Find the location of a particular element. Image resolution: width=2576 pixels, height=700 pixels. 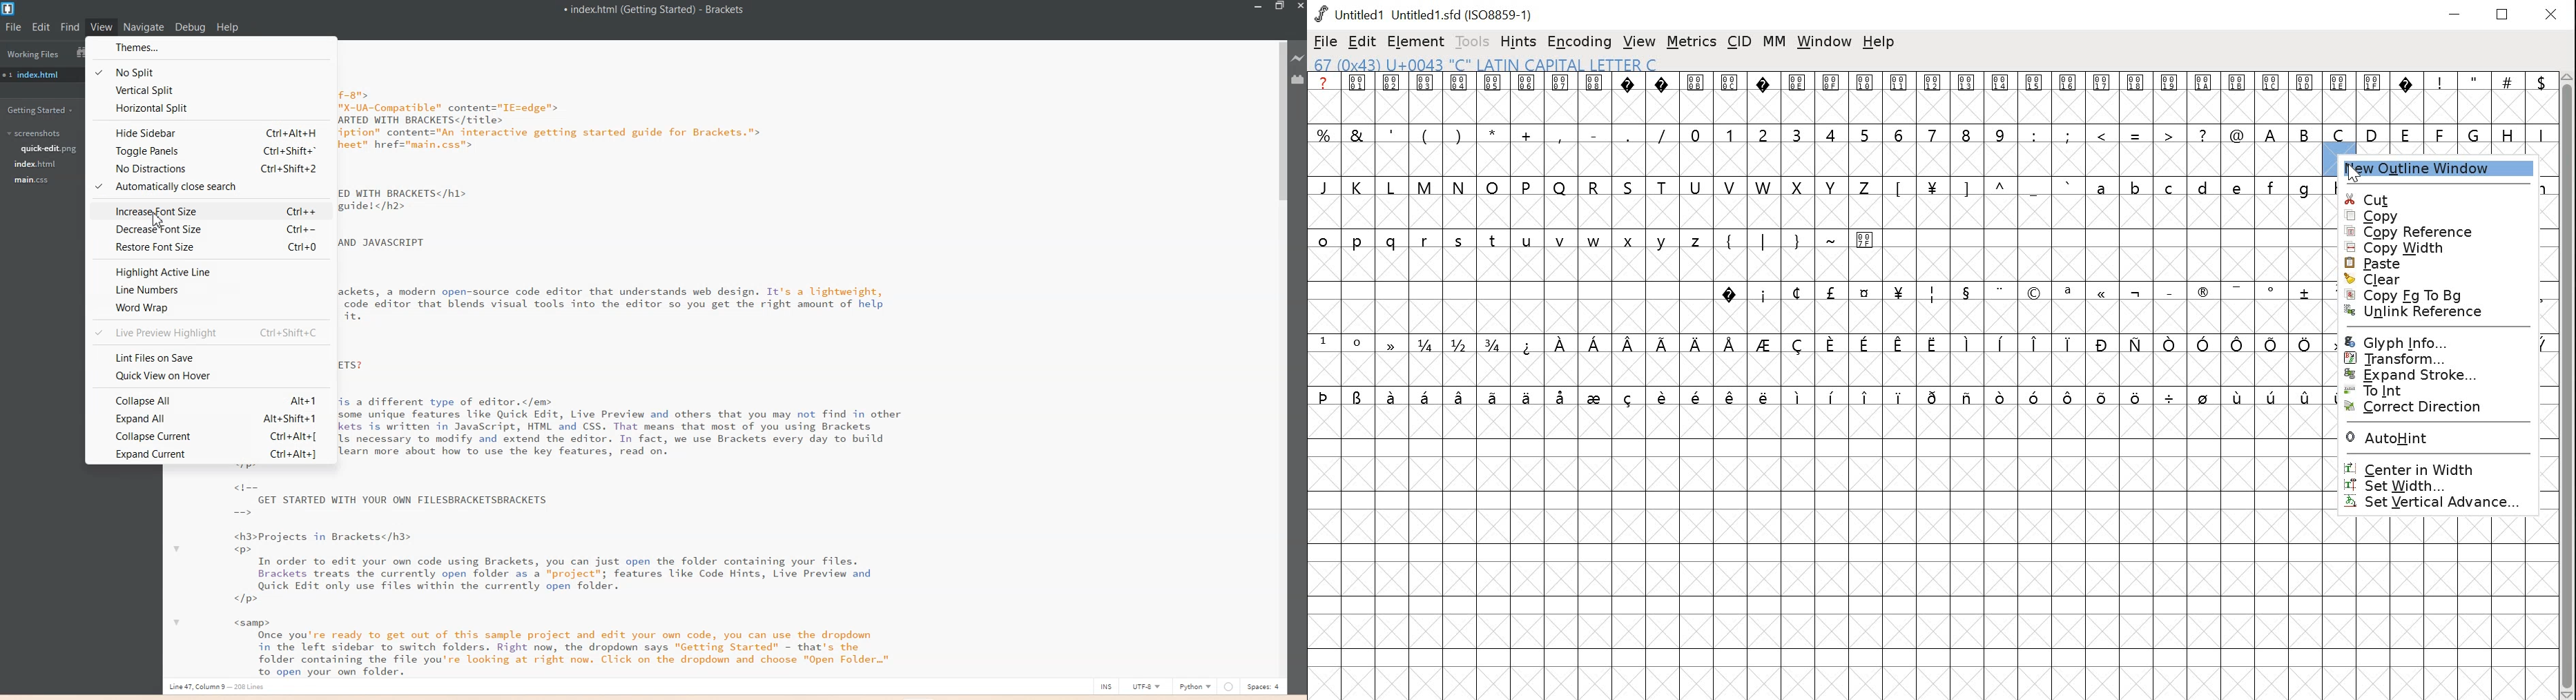

Quick view on Hover is located at coordinates (210, 377).